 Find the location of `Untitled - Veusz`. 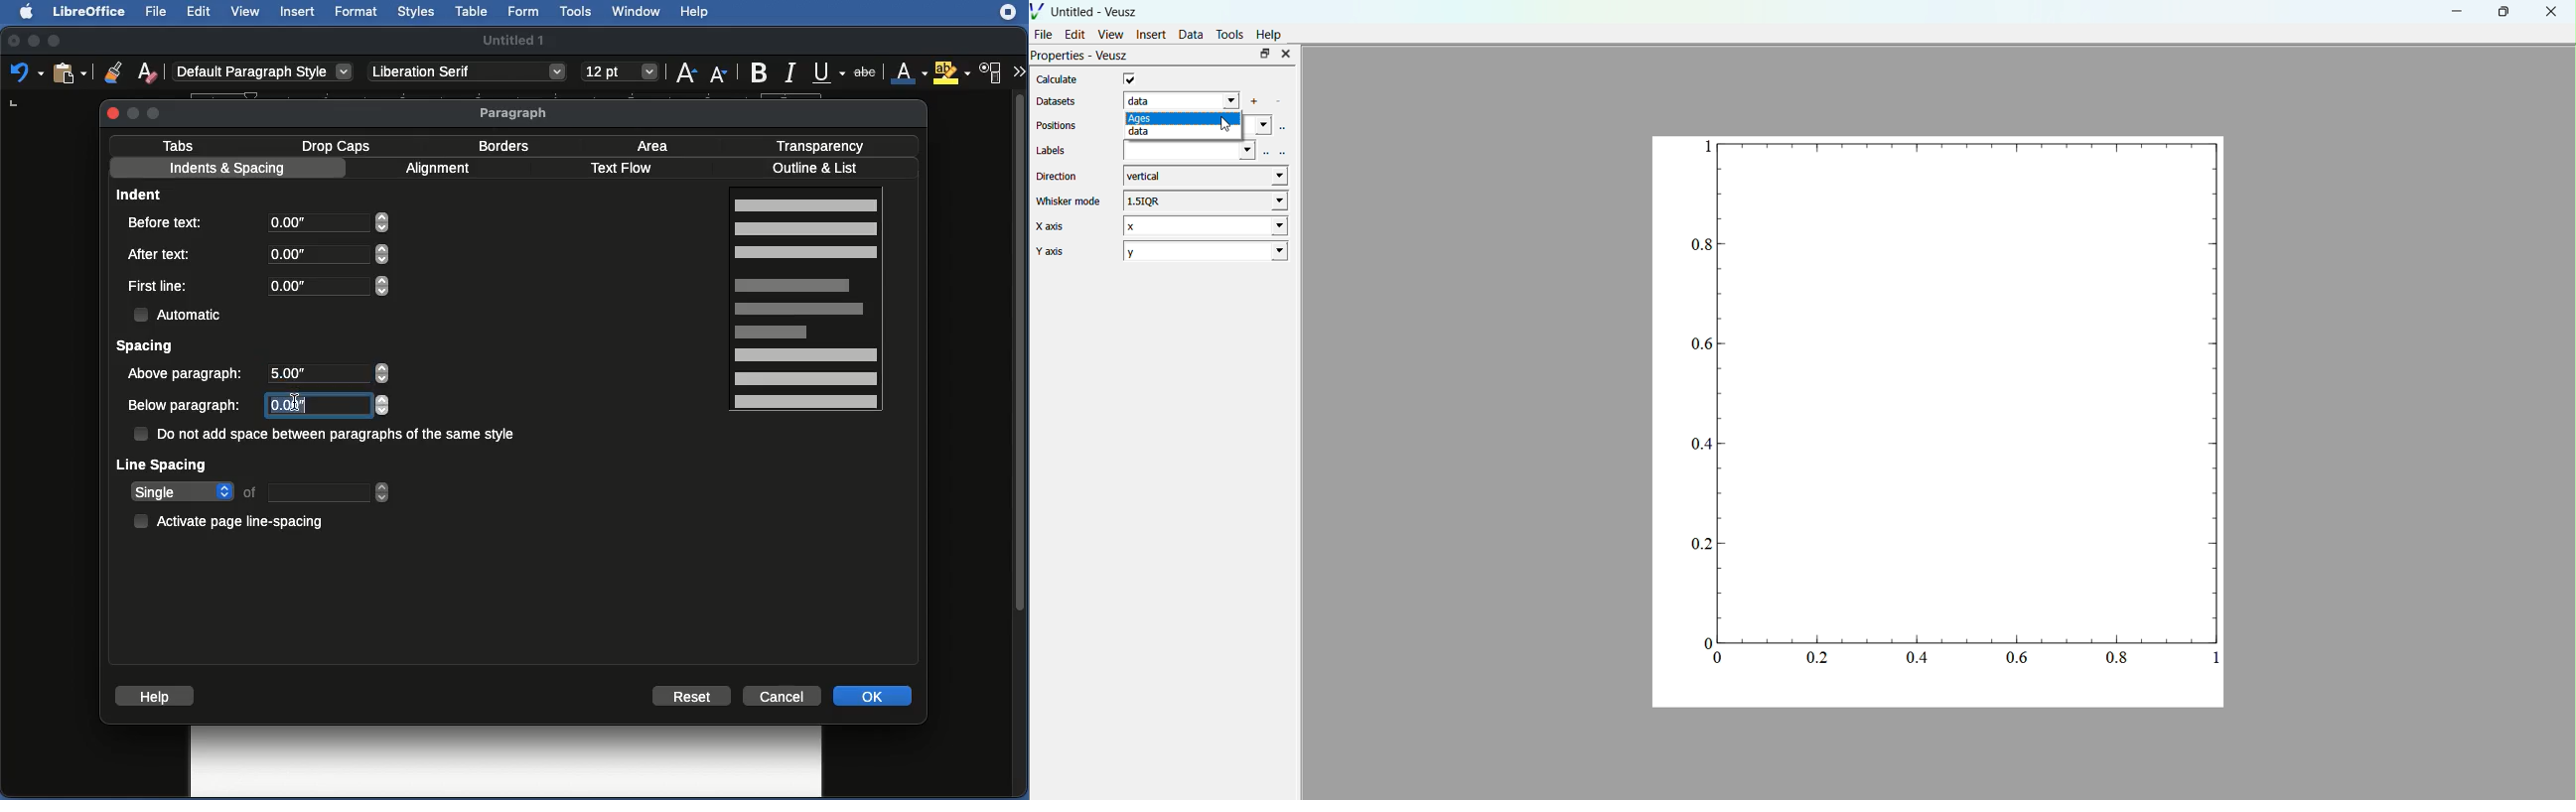

Untitled - Veusz is located at coordinates (1087, 10).